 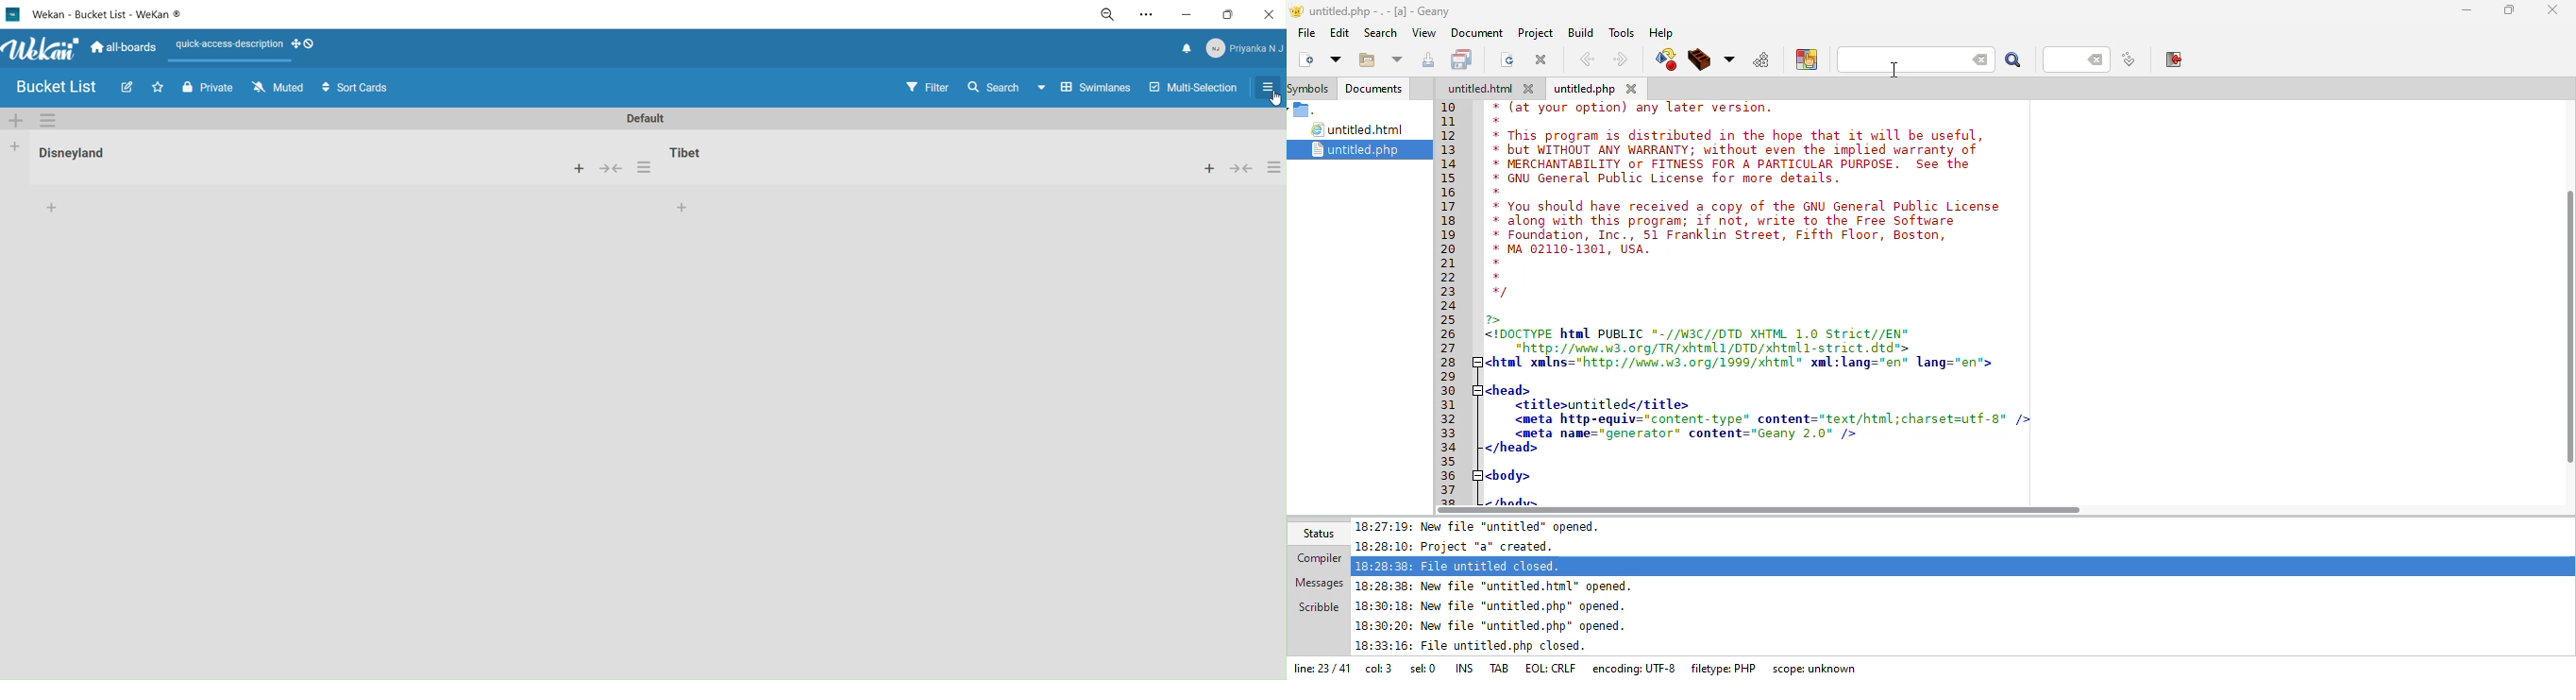 I want to click on *, so click(x=1497, y=276).